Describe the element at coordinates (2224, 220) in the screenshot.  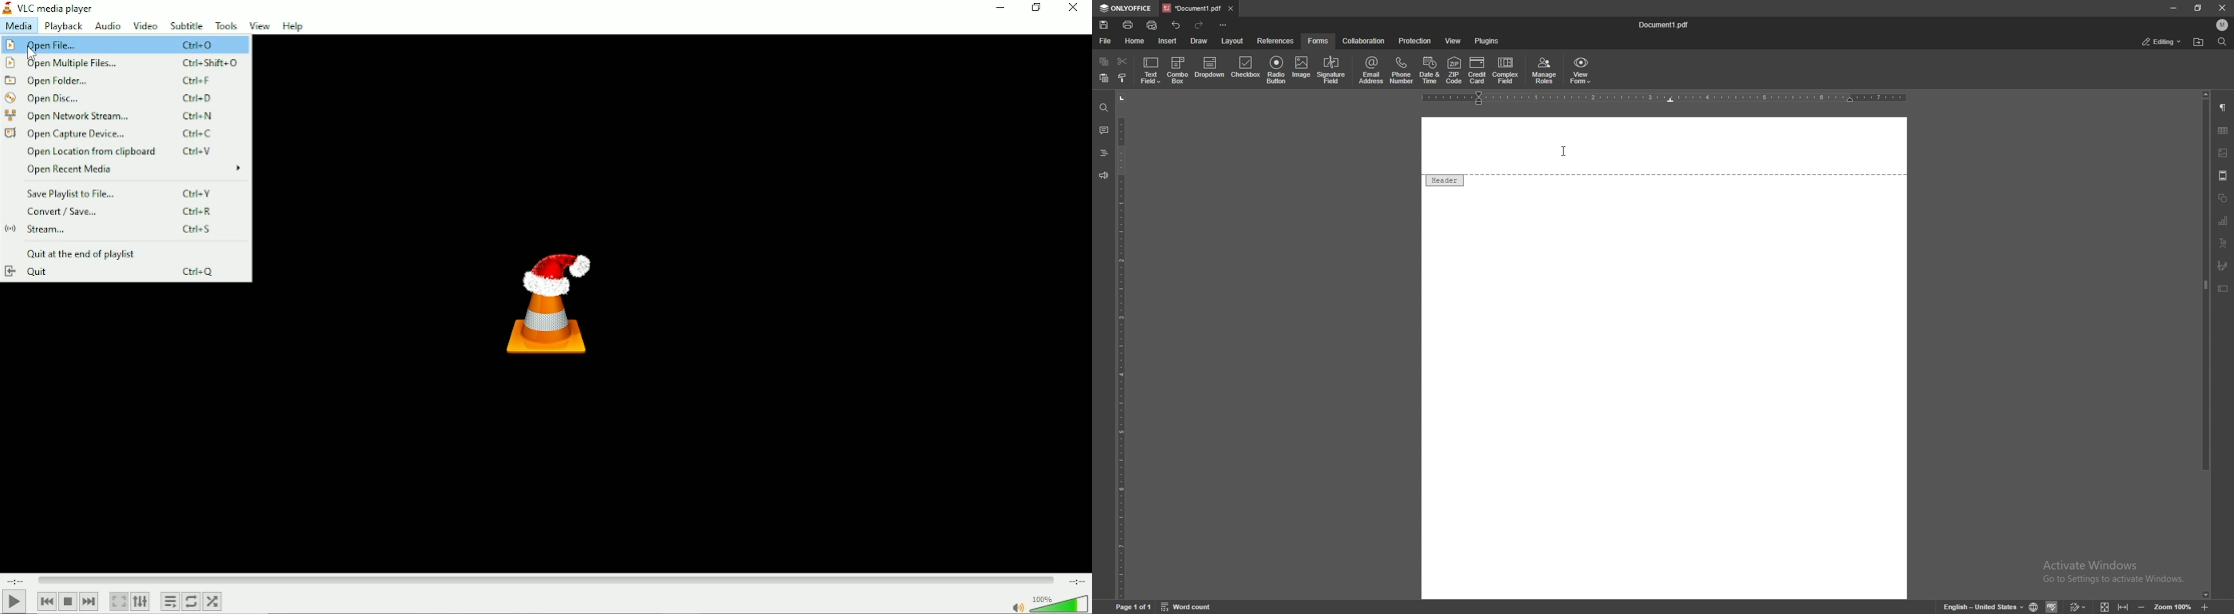
I see `chart` at that location.